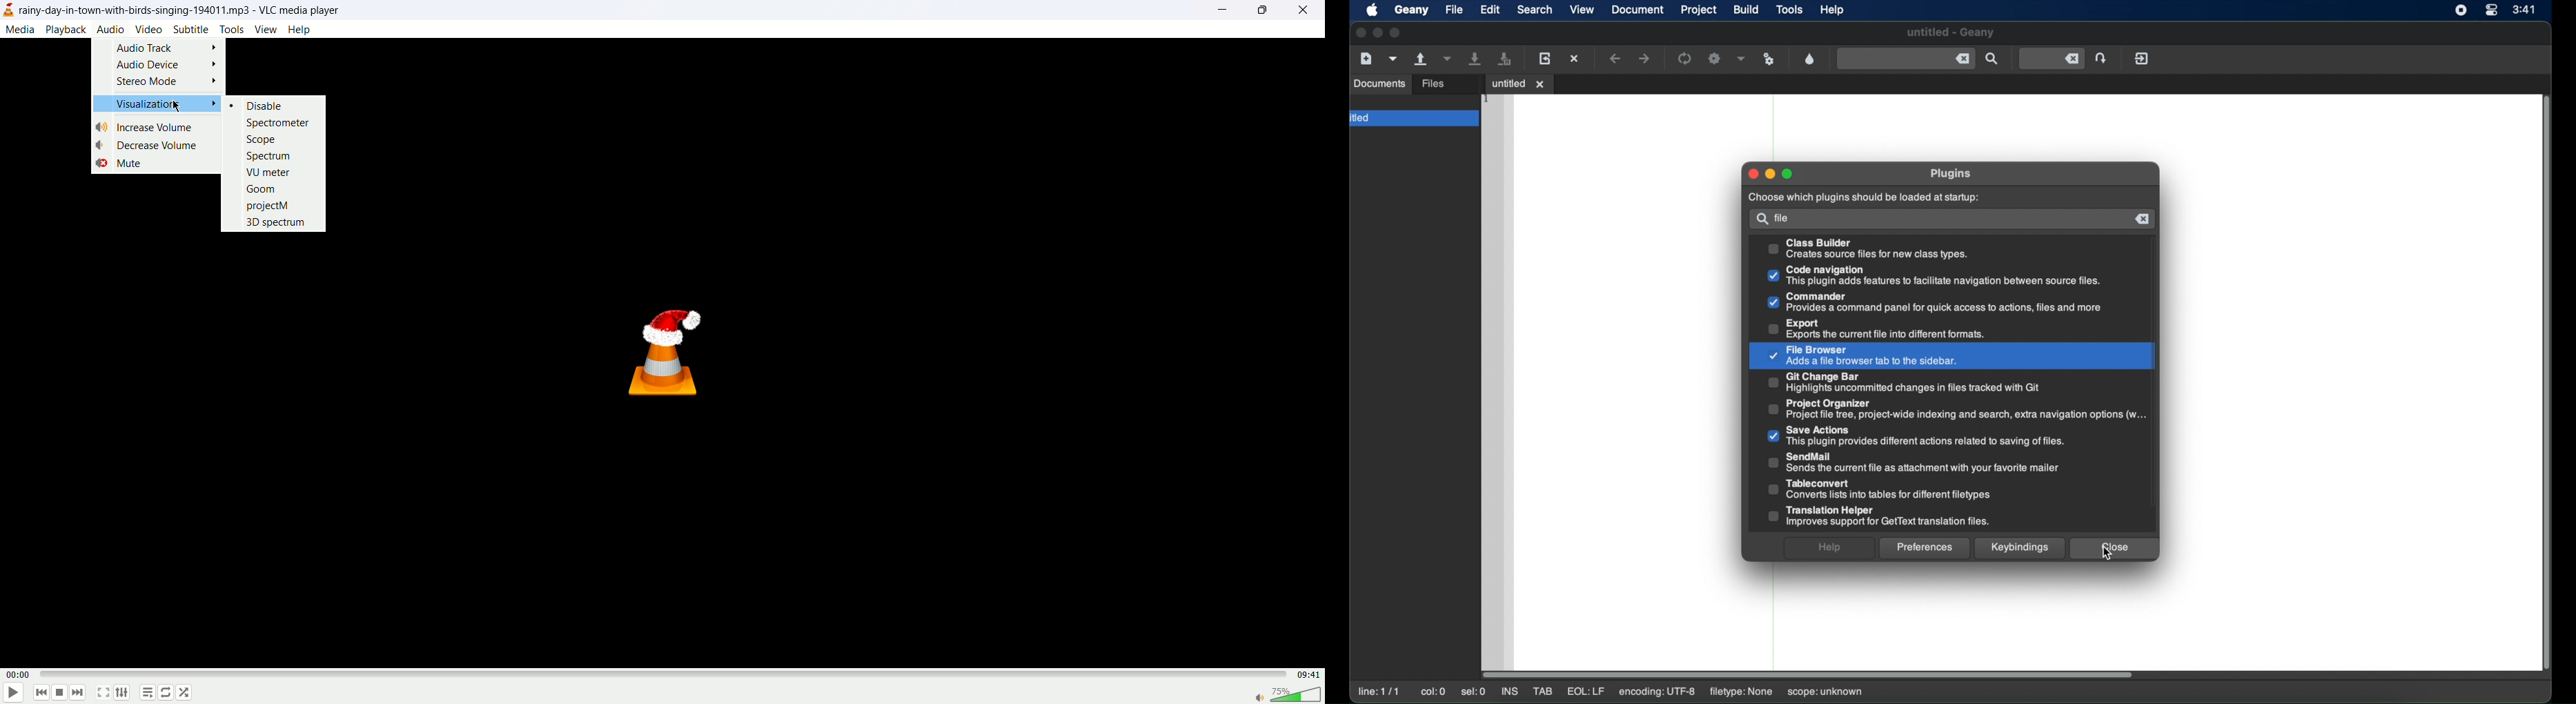  What do you see at coordinates (191, 30) in the screenshot?
I see `subtitle` at bounding box center [191, 30].